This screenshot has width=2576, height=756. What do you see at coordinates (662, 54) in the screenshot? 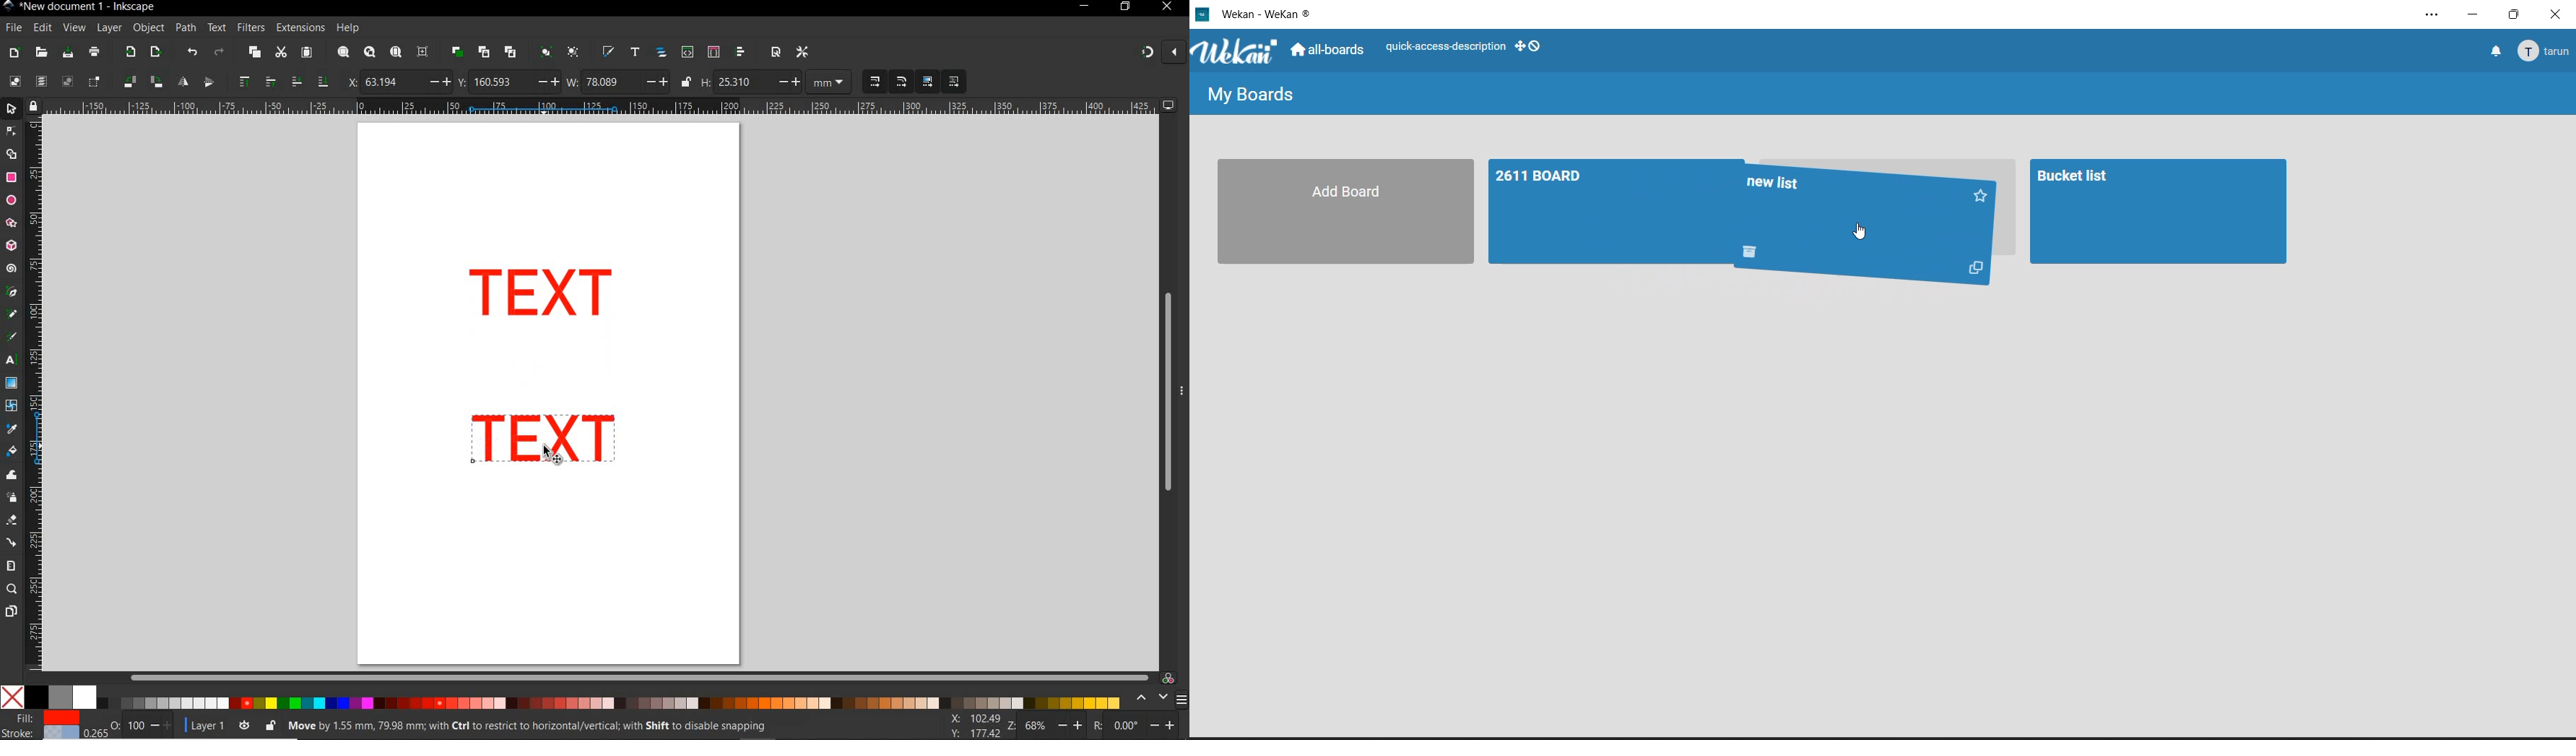
I see `open objects` at bounding box center [662, 54].